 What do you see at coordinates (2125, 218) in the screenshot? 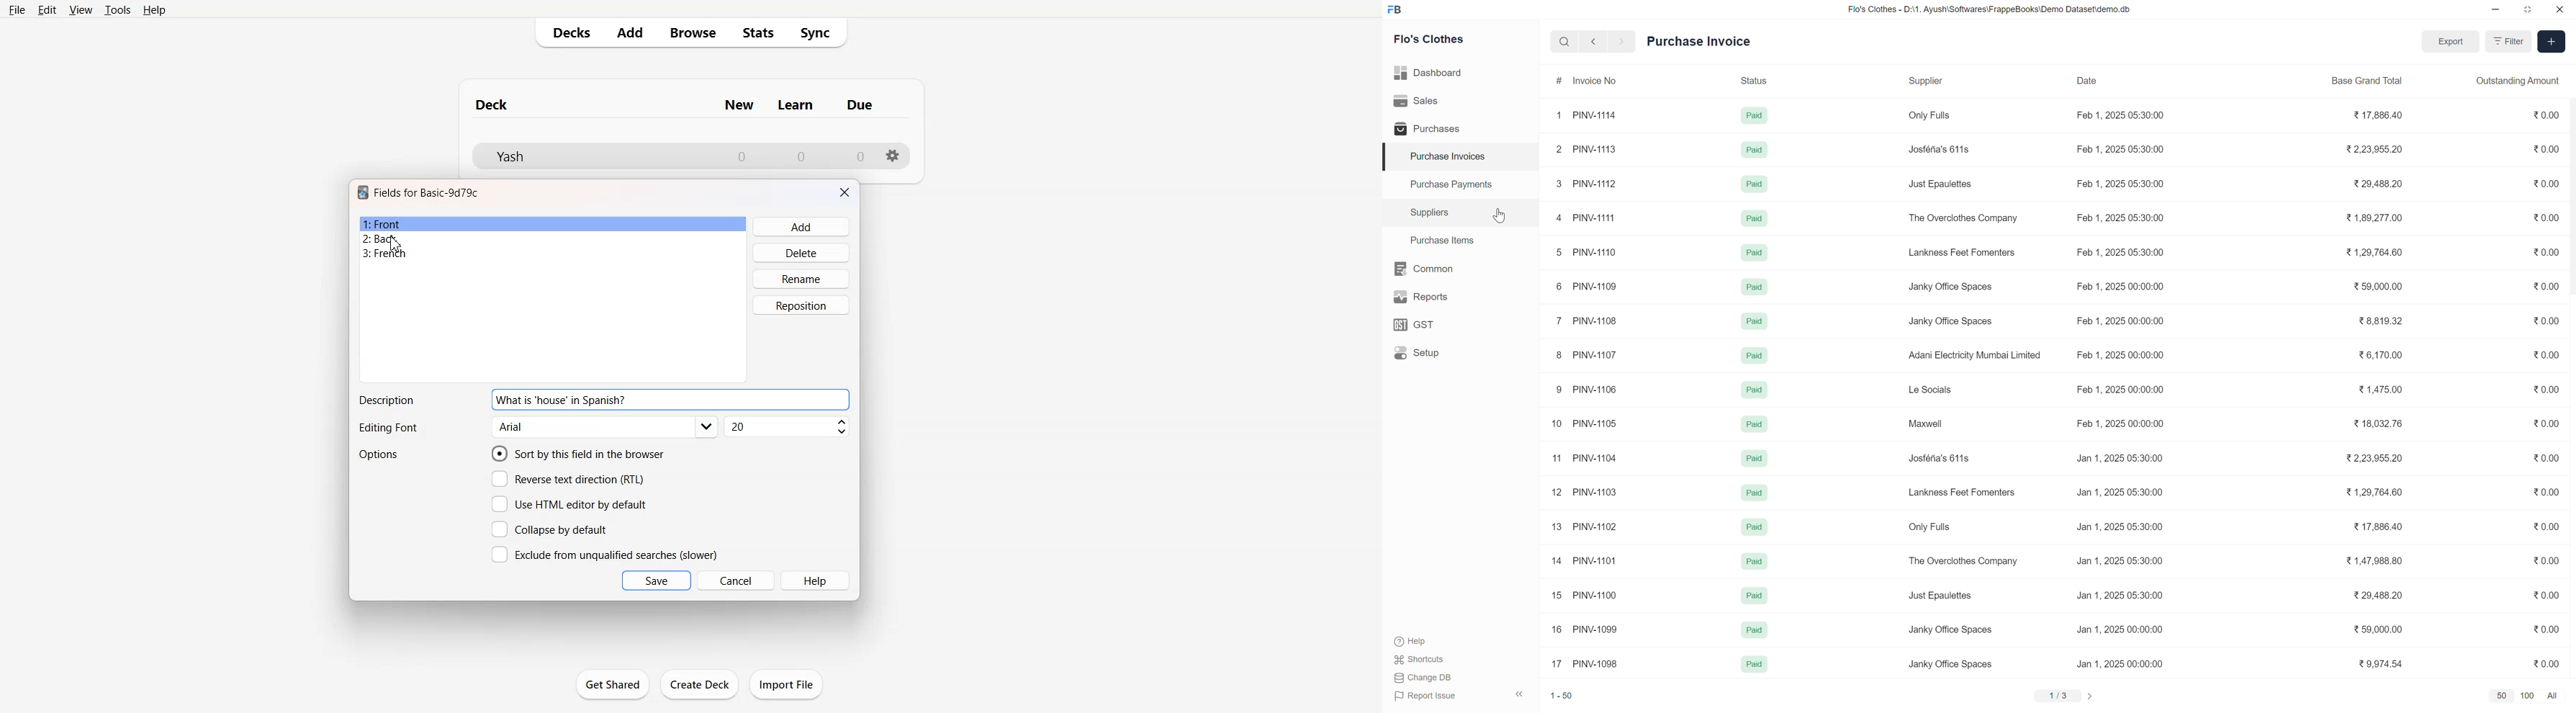
I see `Feb 1, 2025 05:30:00` at bounding box center [2125, 218].